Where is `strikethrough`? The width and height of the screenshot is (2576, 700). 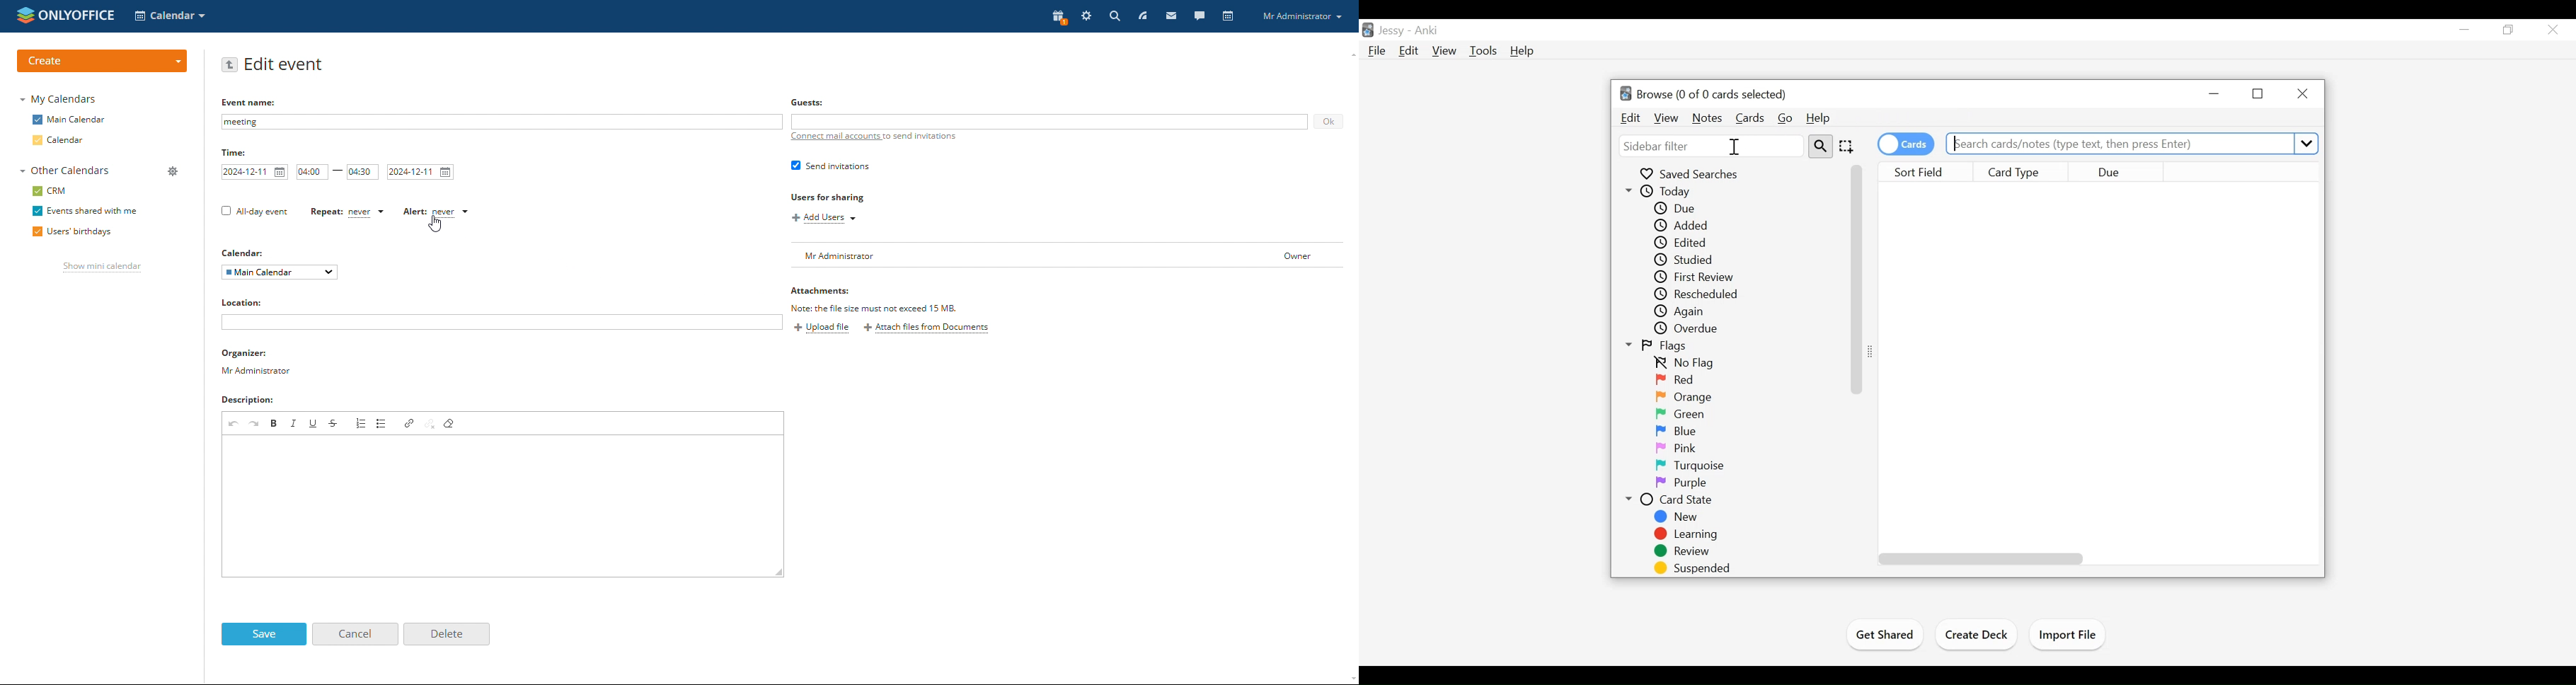
strikethrough is located at coordinates (335, 423).